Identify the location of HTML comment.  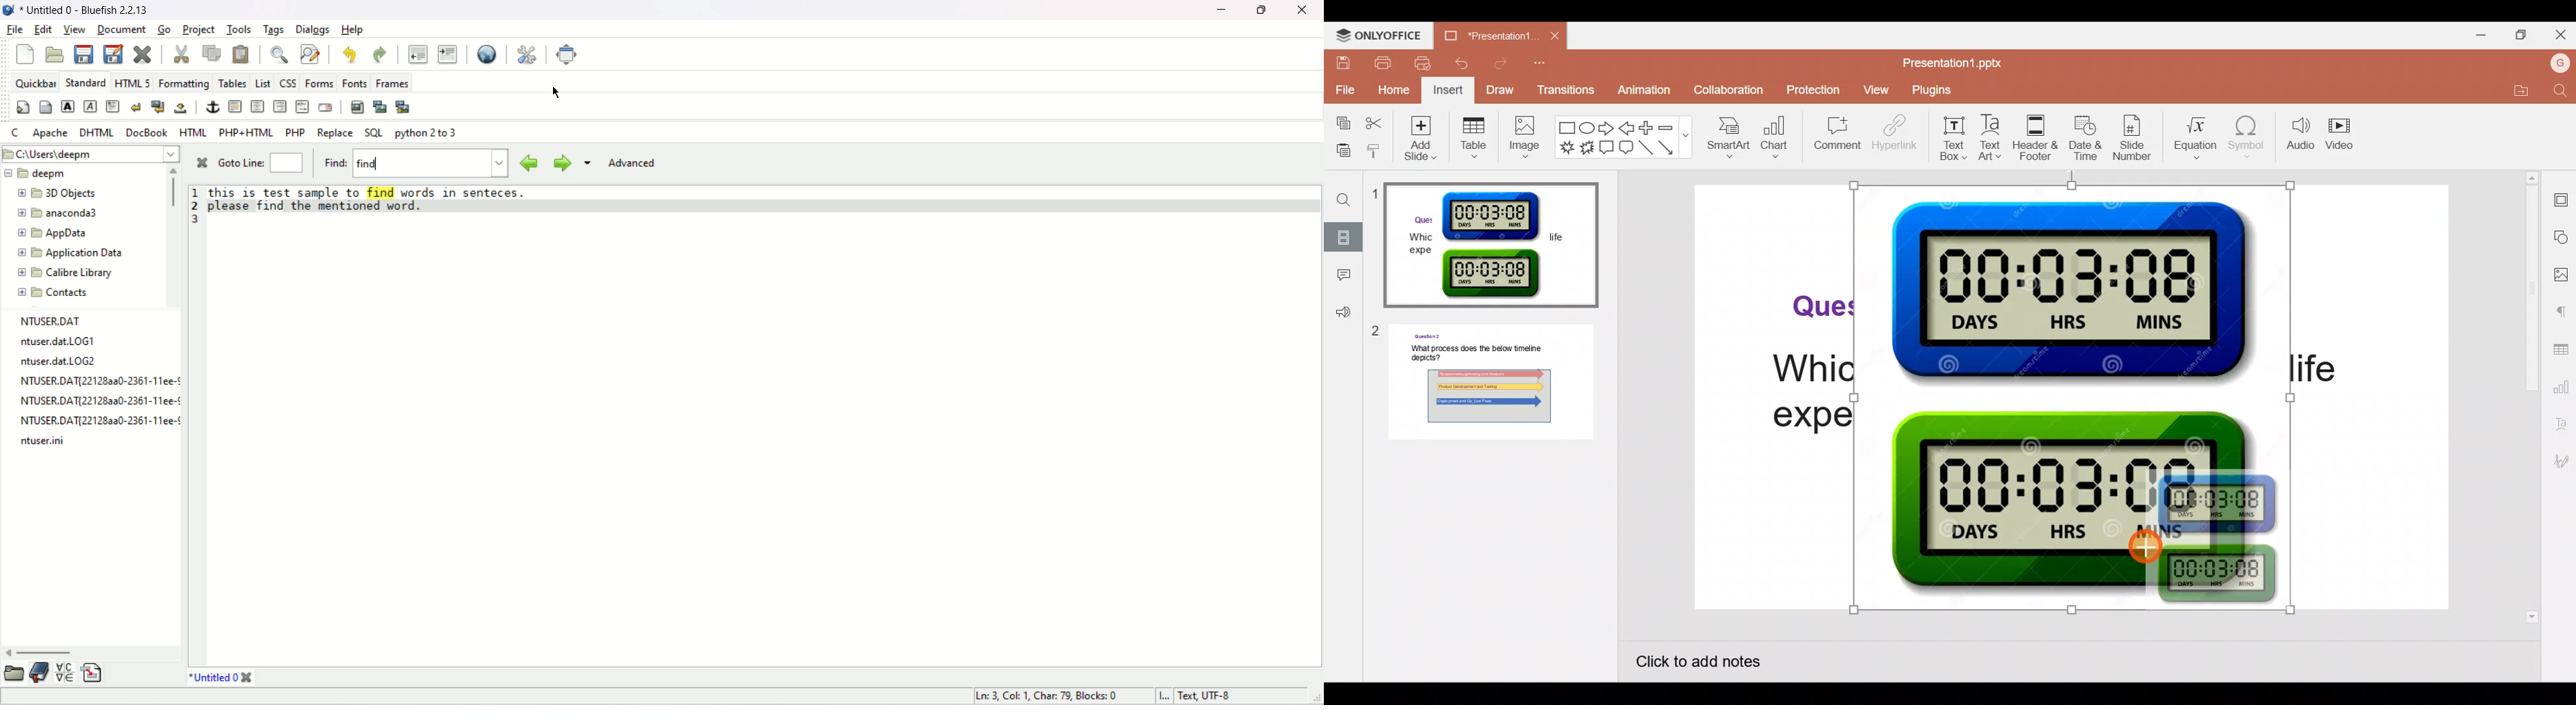
(301, 106).